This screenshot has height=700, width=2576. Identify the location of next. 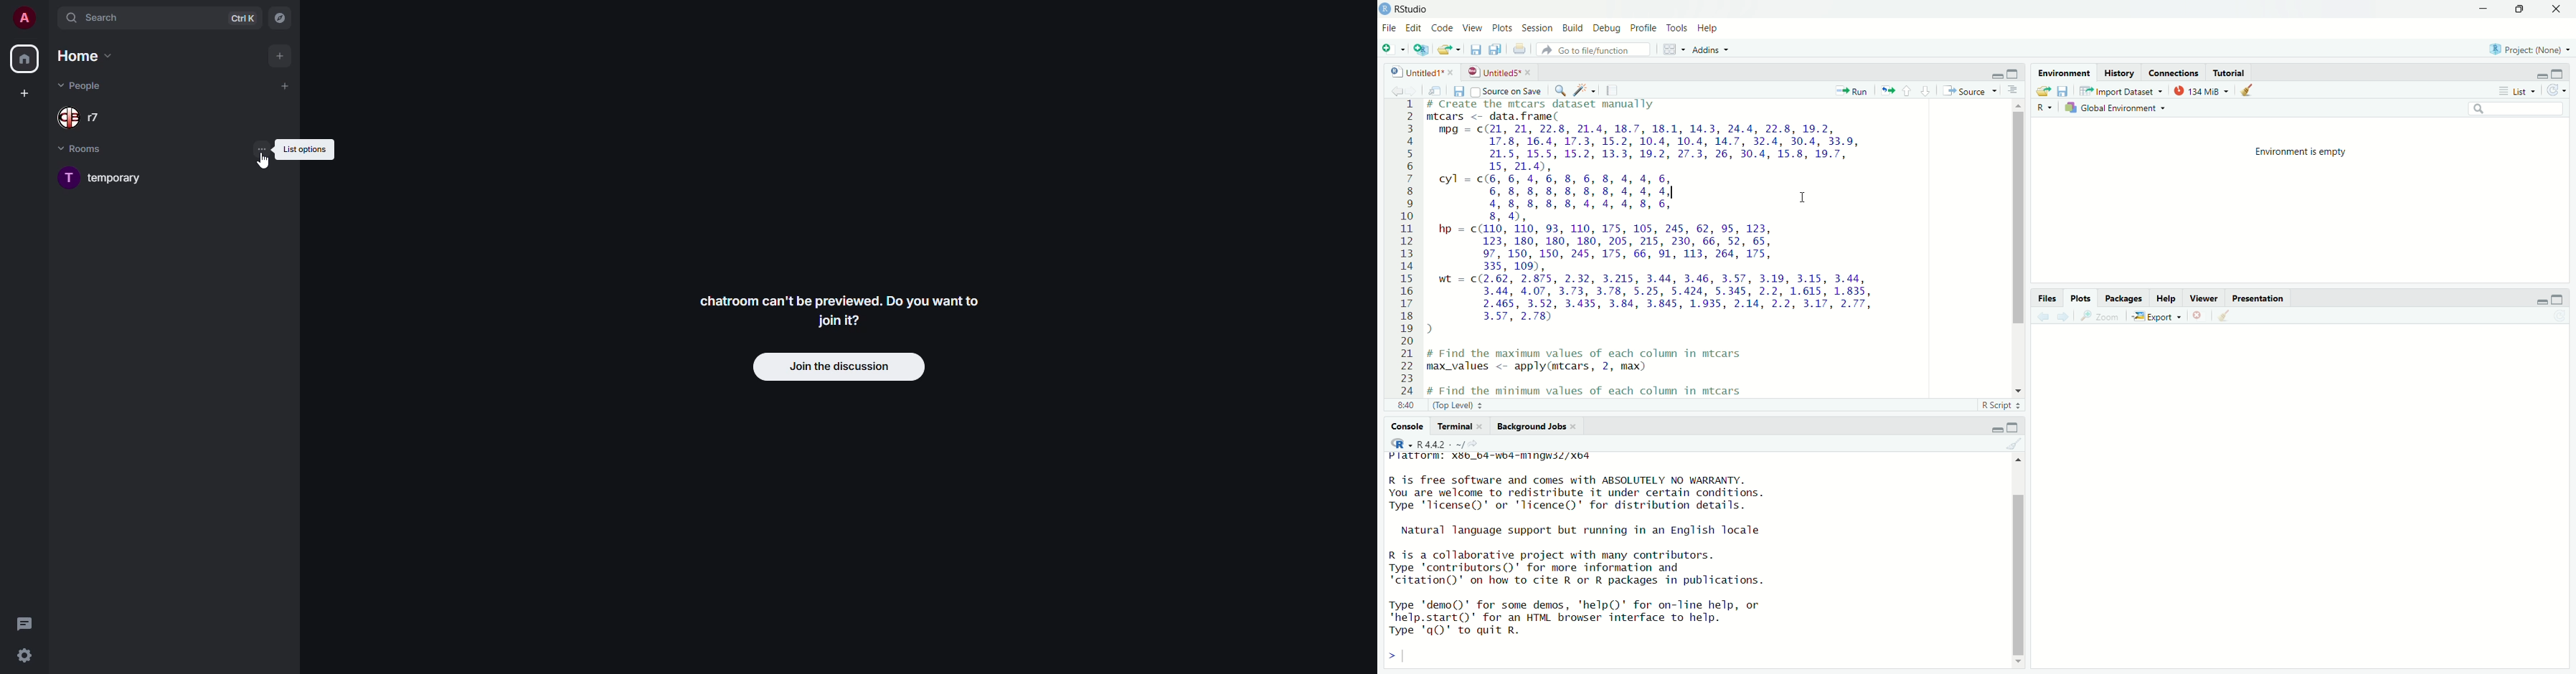
(2066, 316).